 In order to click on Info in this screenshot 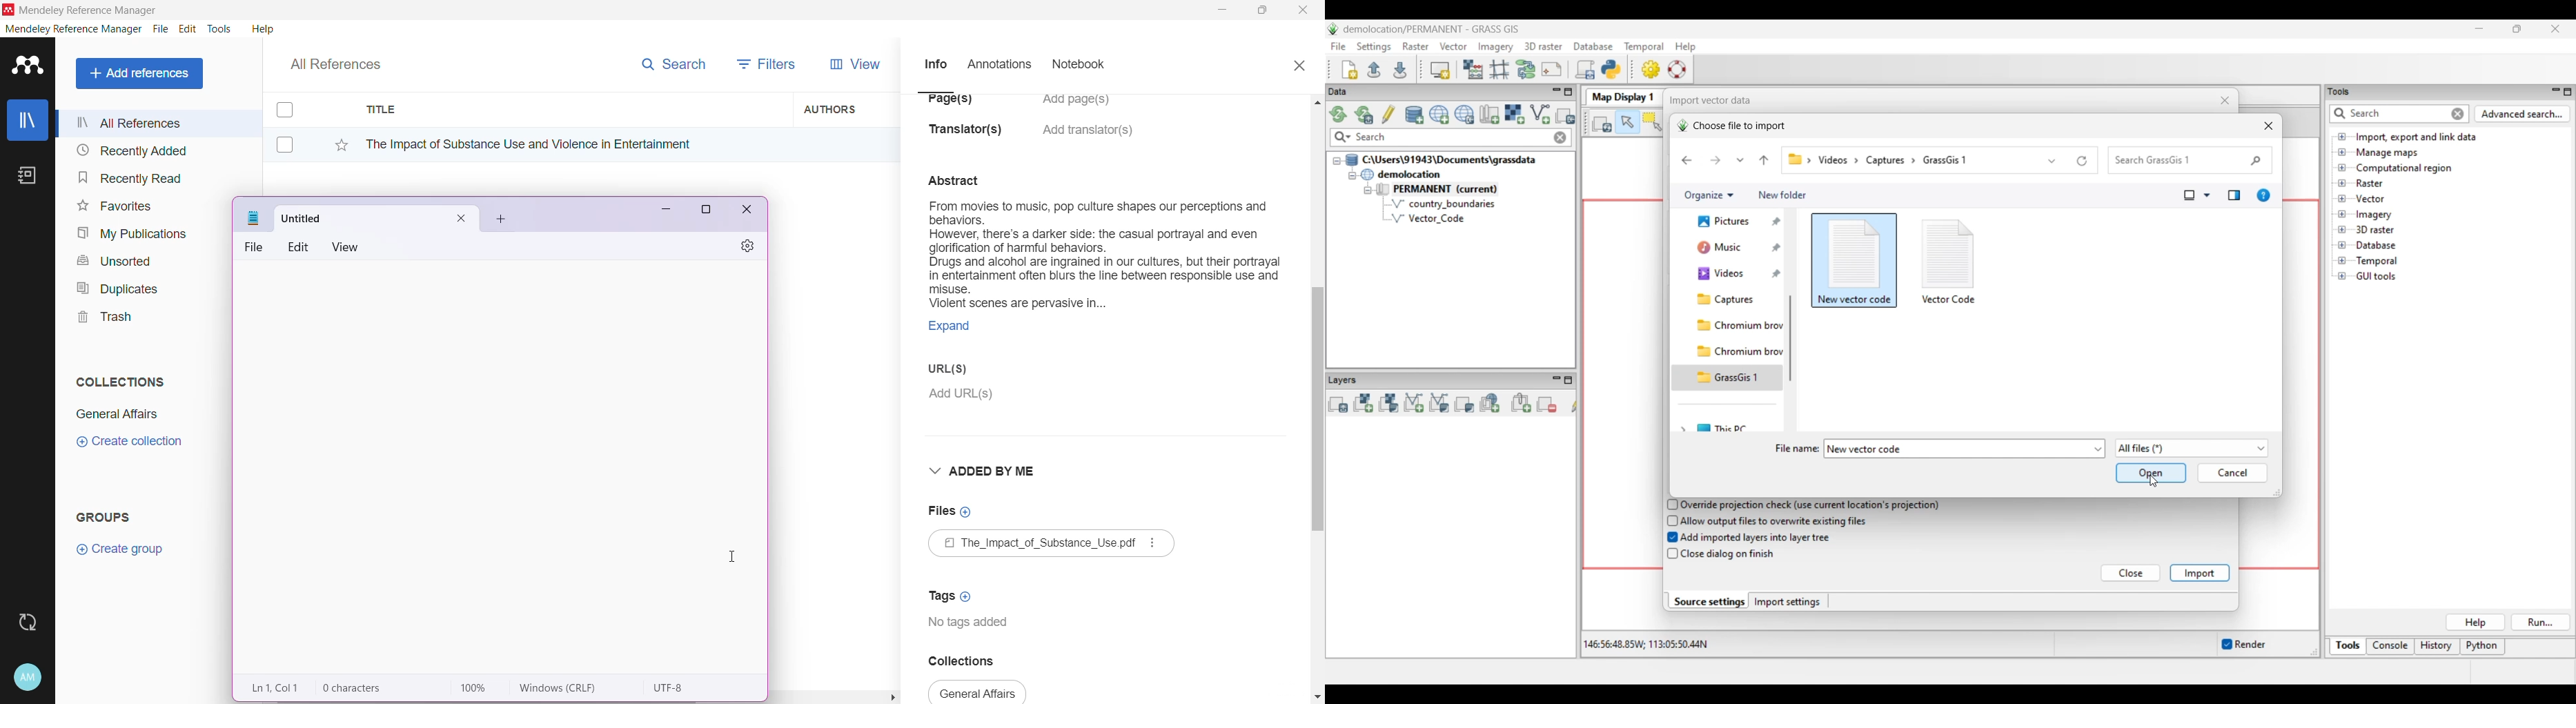, I will do `click(935, 63)`.